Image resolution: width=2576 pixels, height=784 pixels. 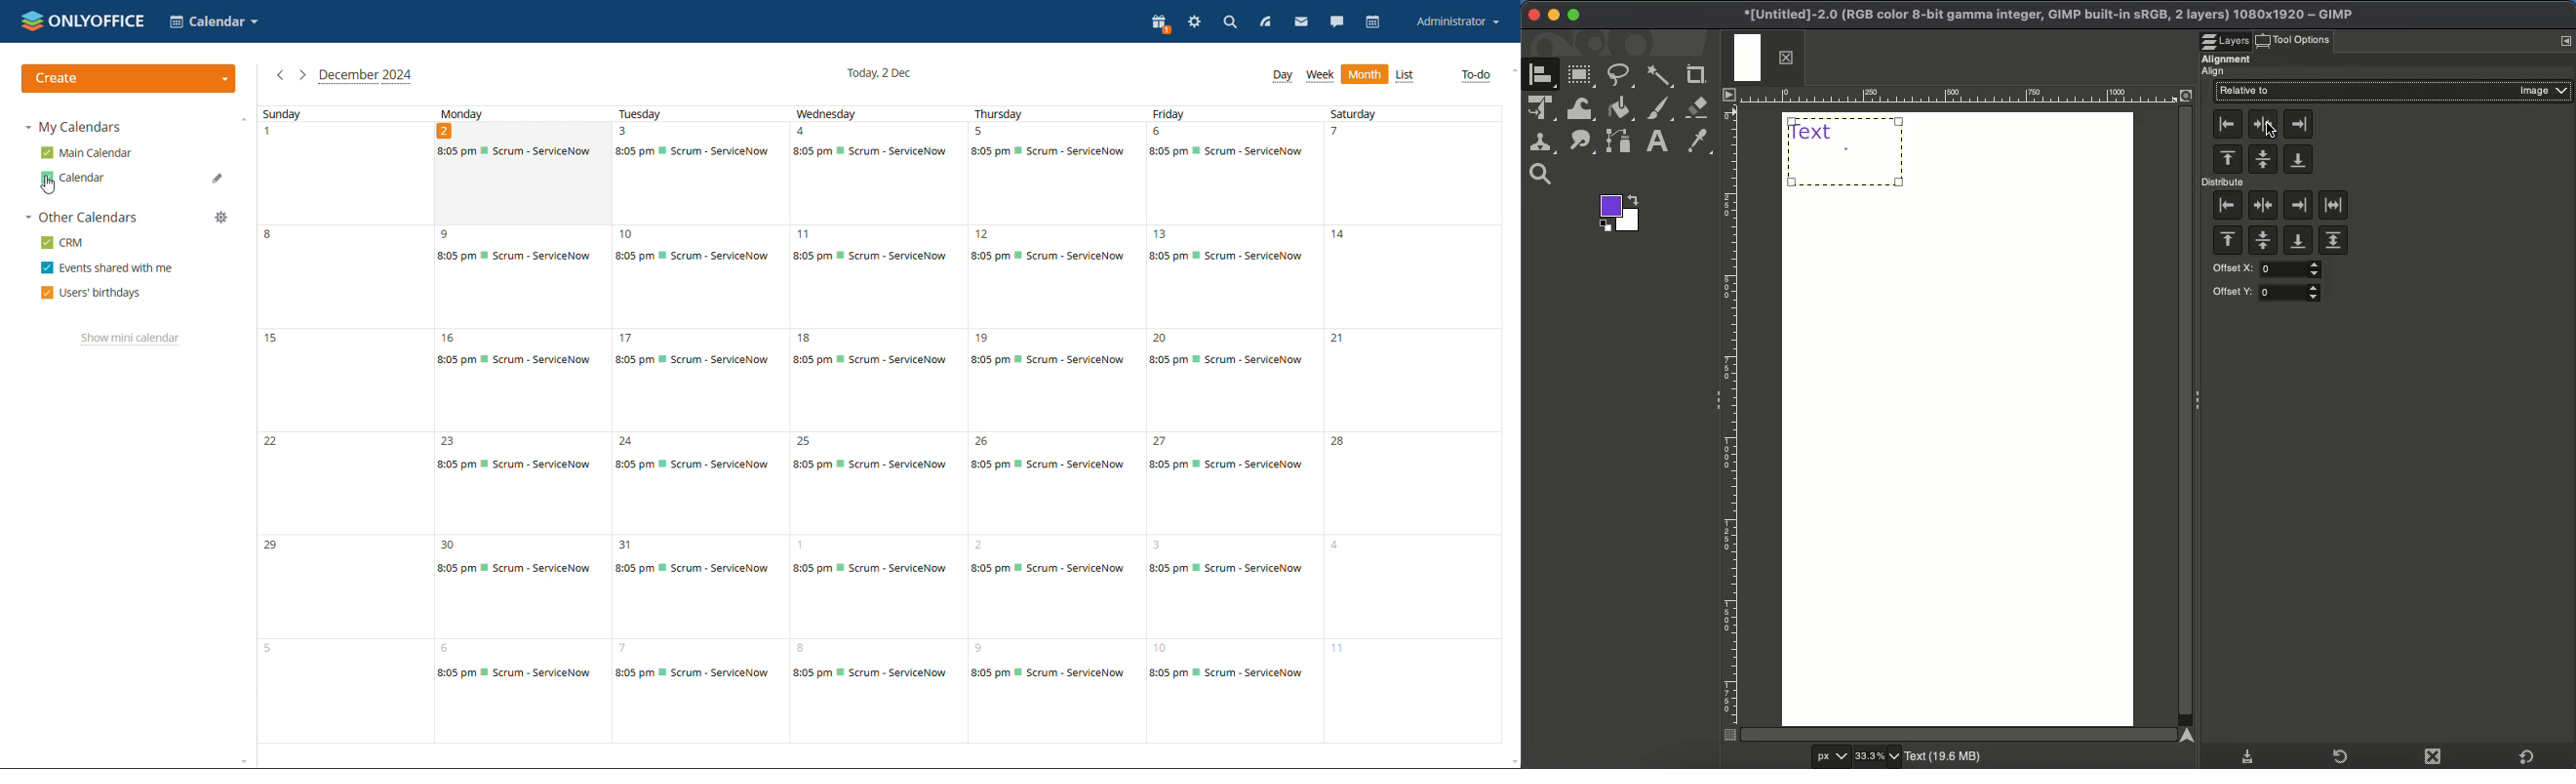 What do you see at coordinates (2227, 242) in the screenshot?
I see `Distribute top edges` at bounding box center [2227, 242].